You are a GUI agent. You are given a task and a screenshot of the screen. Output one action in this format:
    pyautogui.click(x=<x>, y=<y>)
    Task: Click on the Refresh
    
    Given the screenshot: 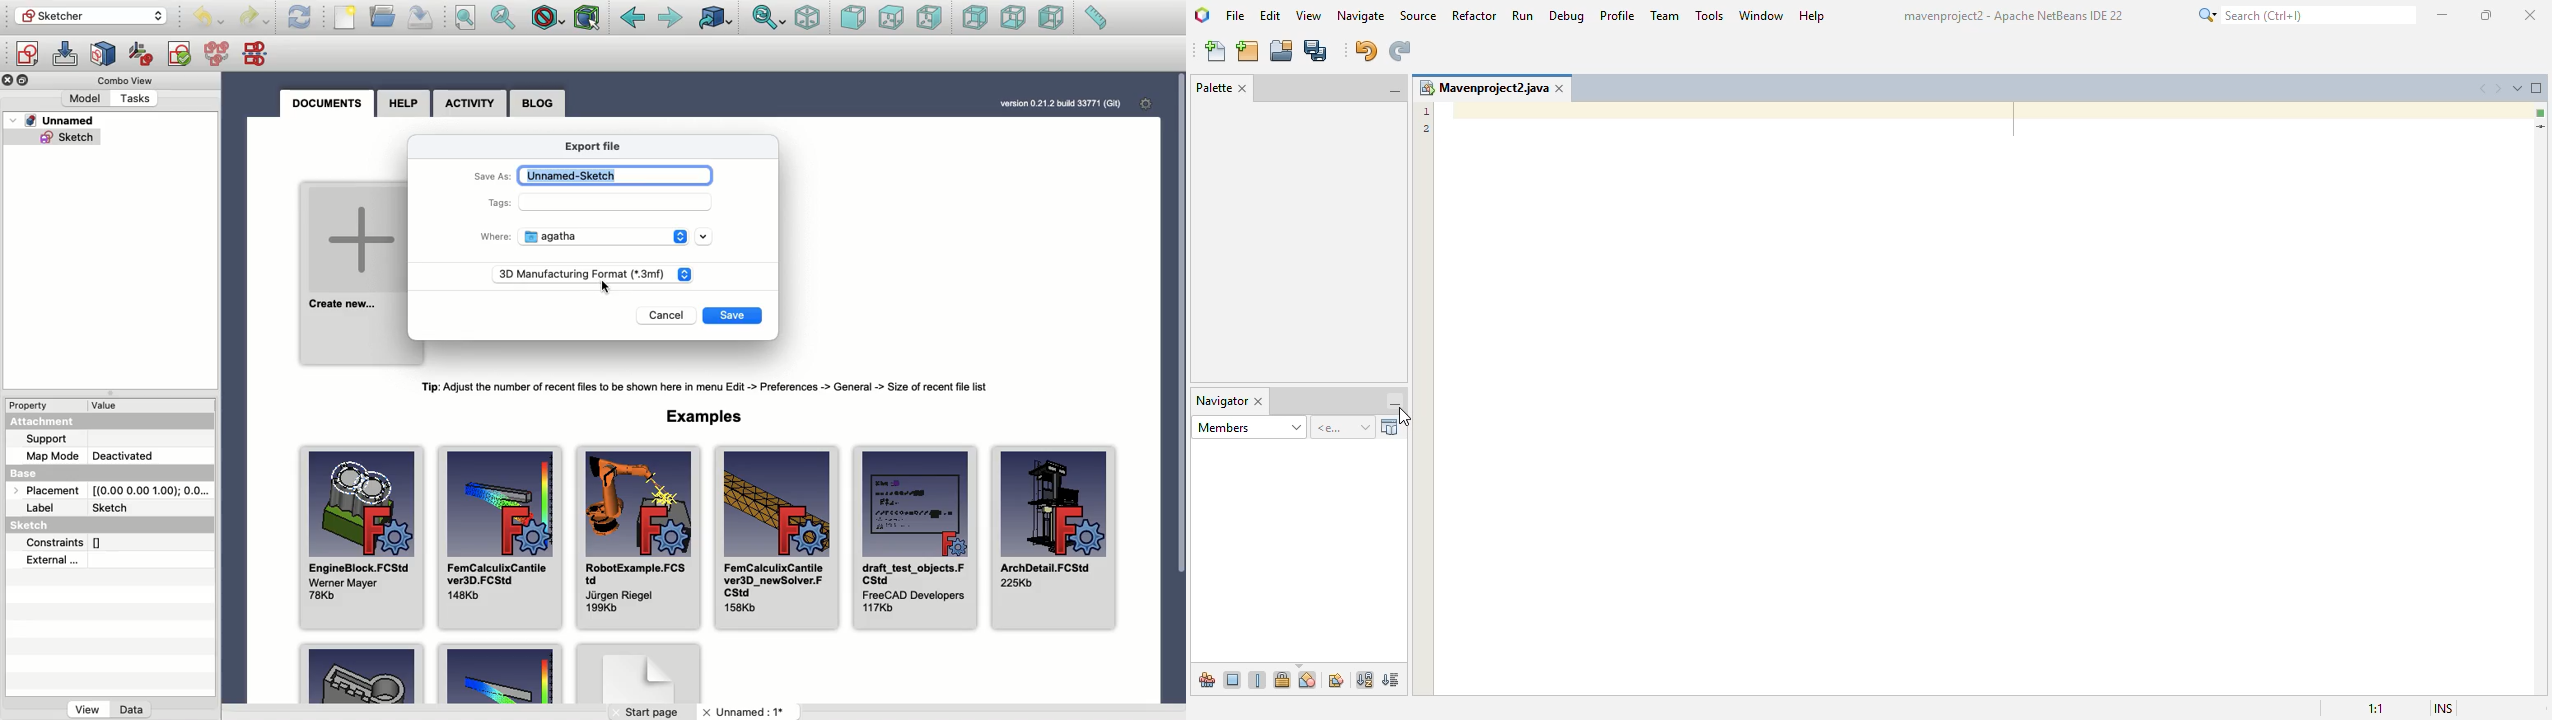 What is the action you would take?
    pyautogui.click(x=300, y=17)
    